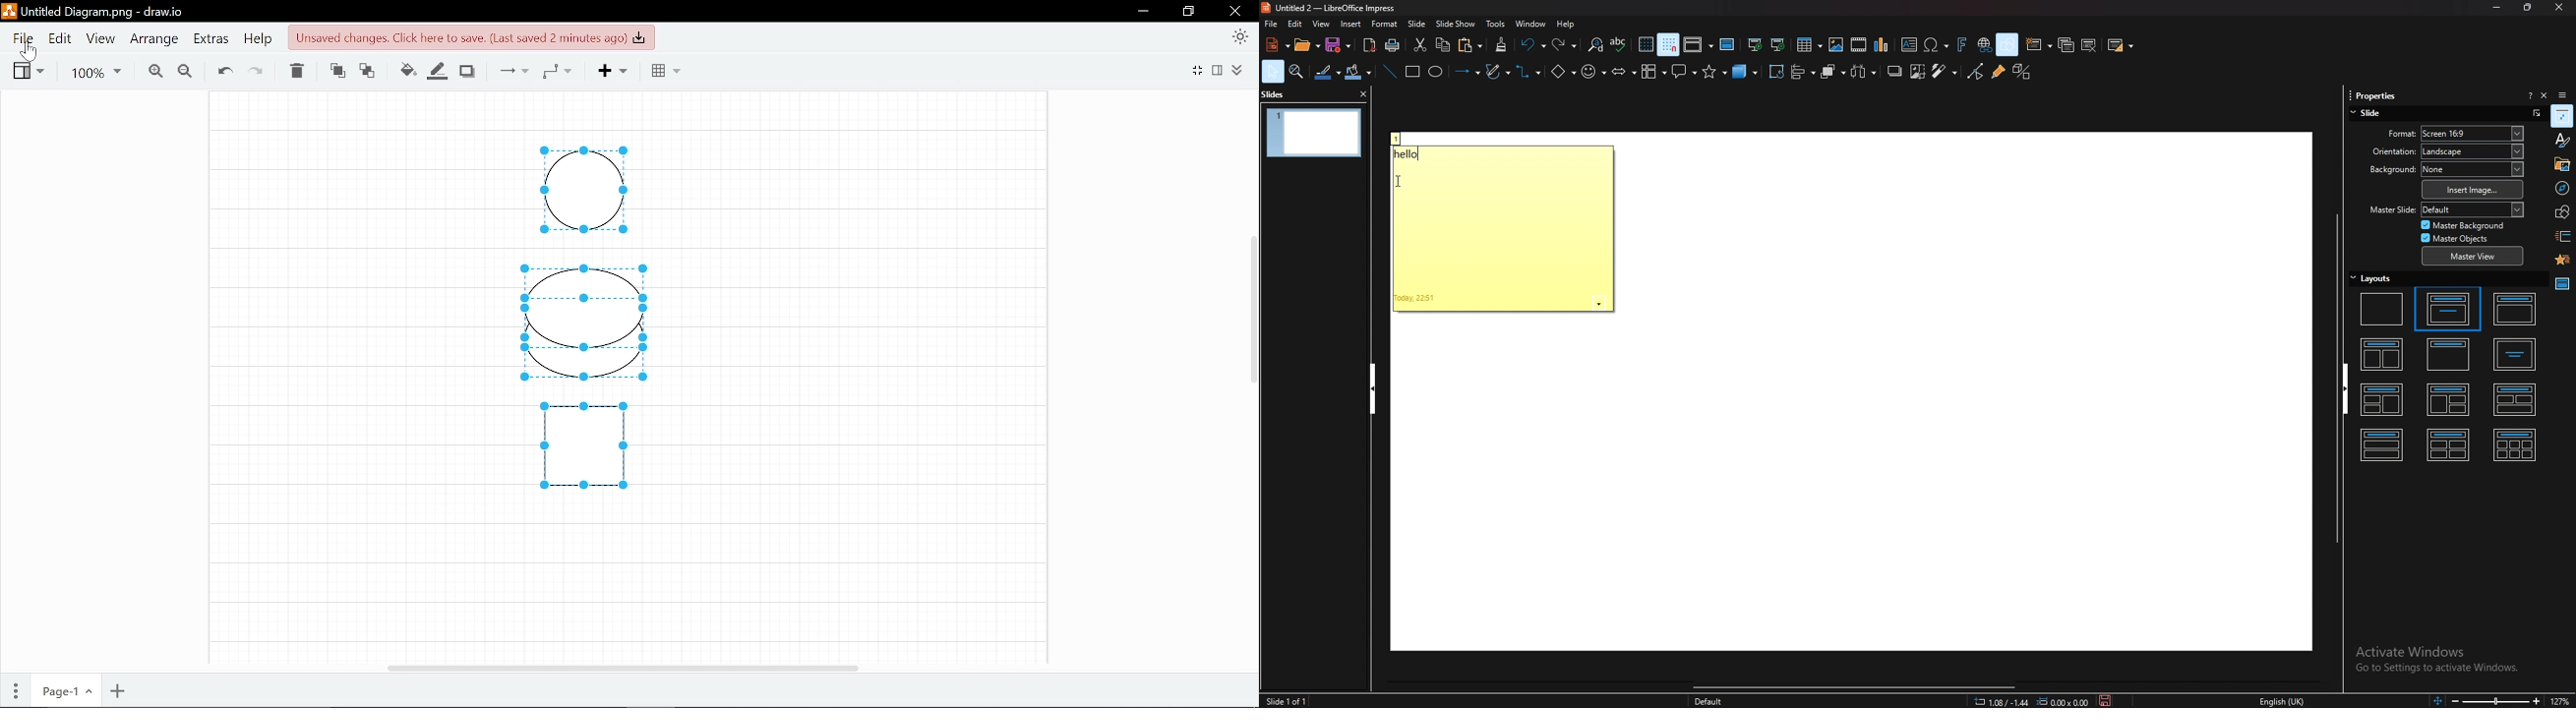  Describe the element at coordinates (1709, 700) in the screenshot. I see `default` at that location.